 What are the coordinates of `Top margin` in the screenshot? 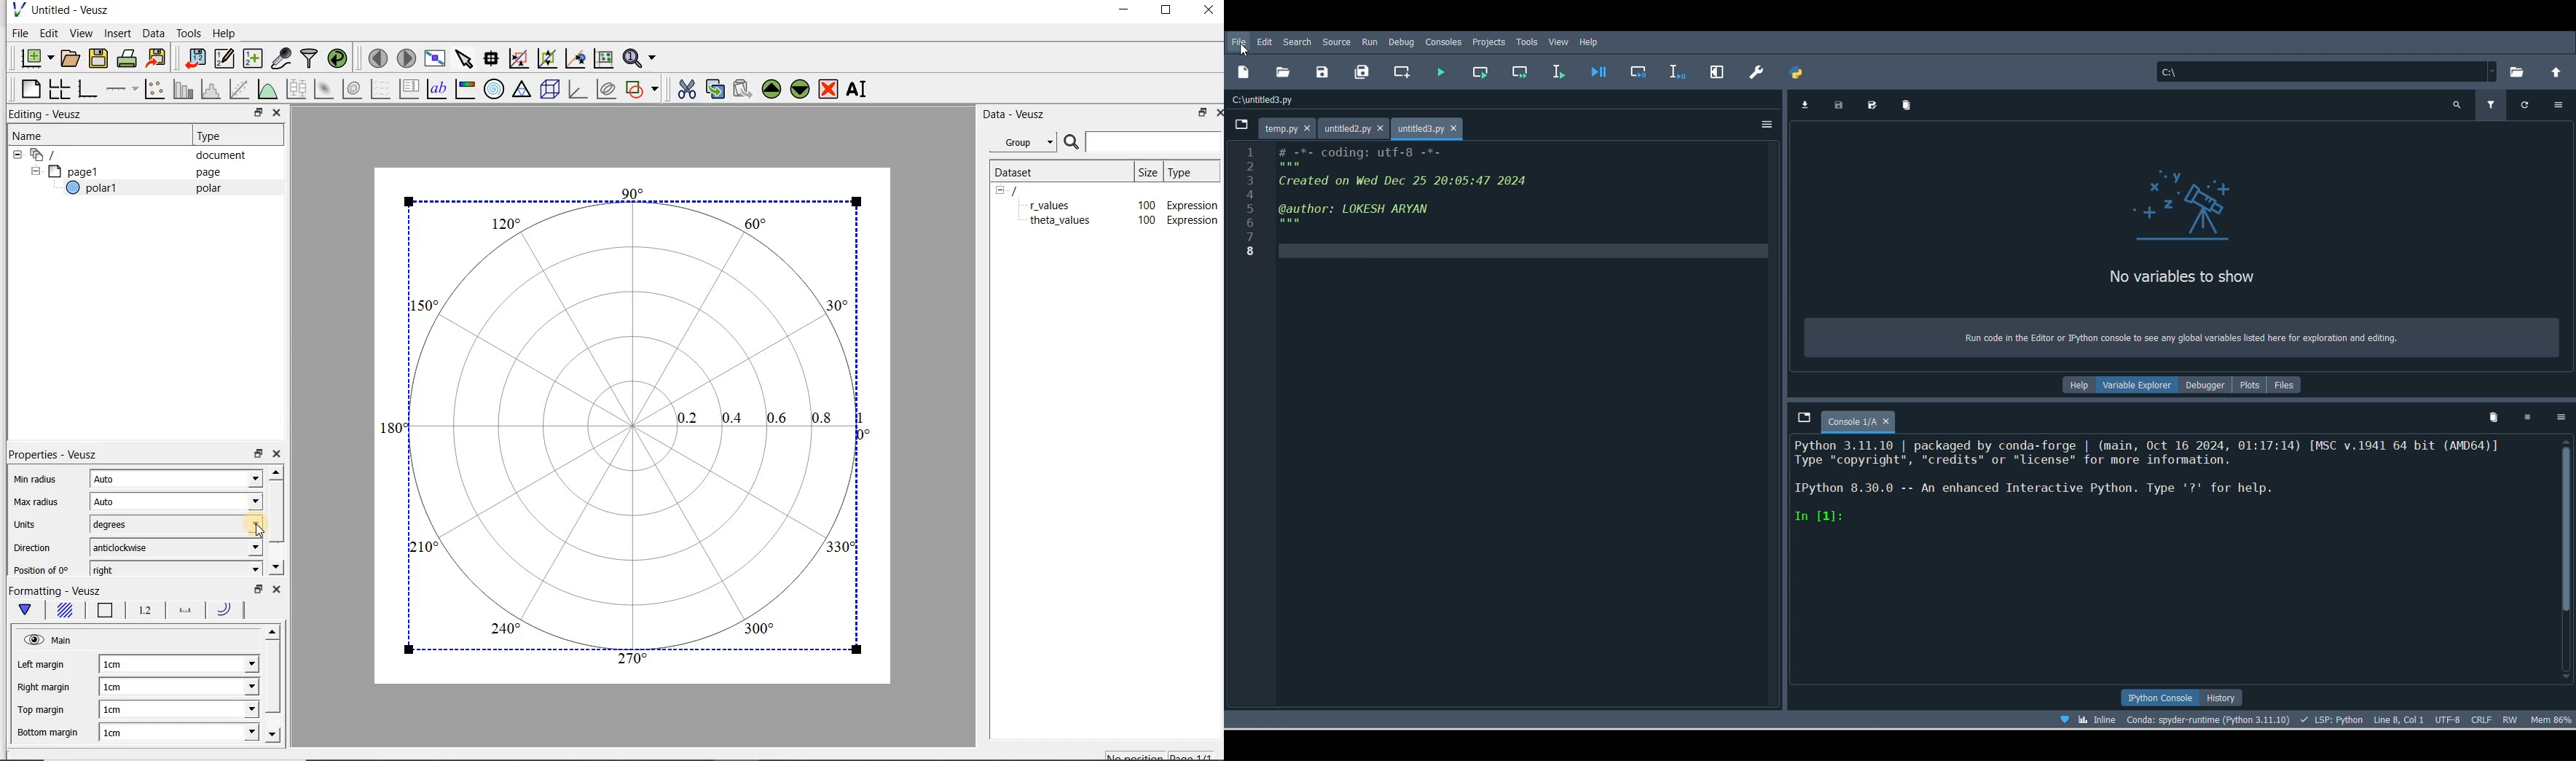 It's located at (43, 711).